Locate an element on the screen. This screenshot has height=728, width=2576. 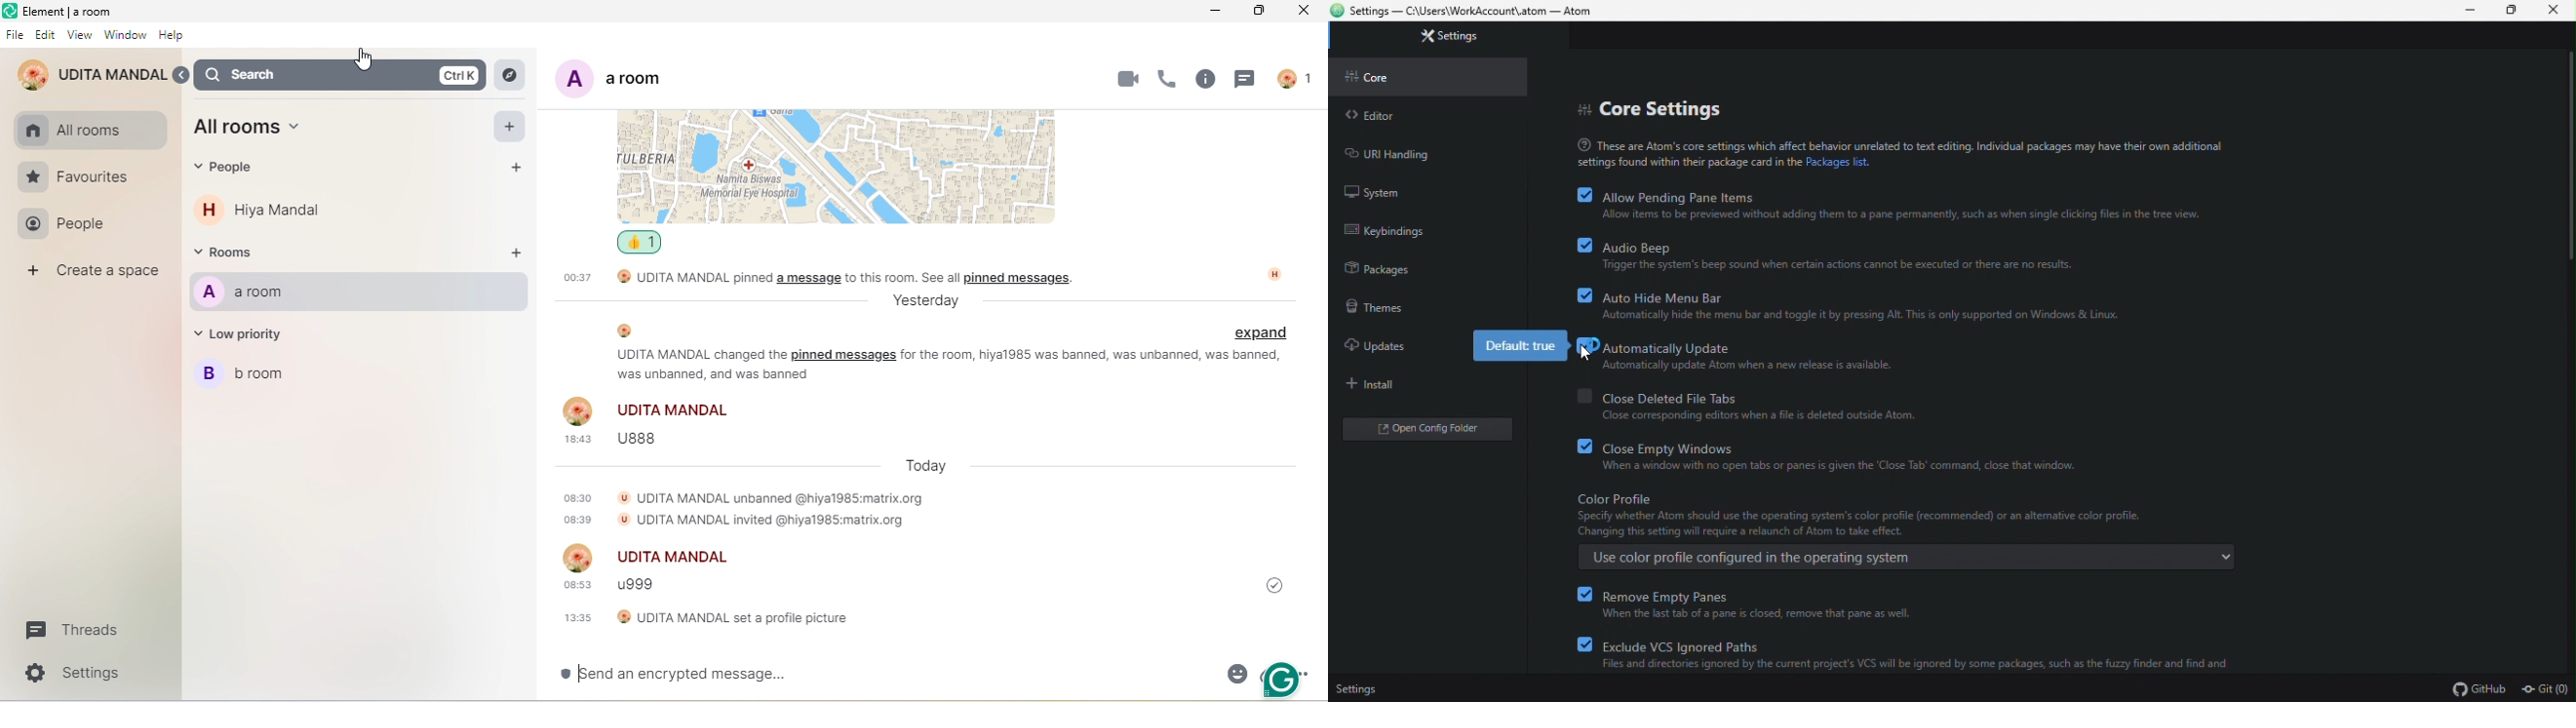
UDITA MANDAL changed the pinned messages for the room, hiya1985 was banned, was unbanned, was banned,
was unbanned, and was banned is located at coordinates (932, 366).